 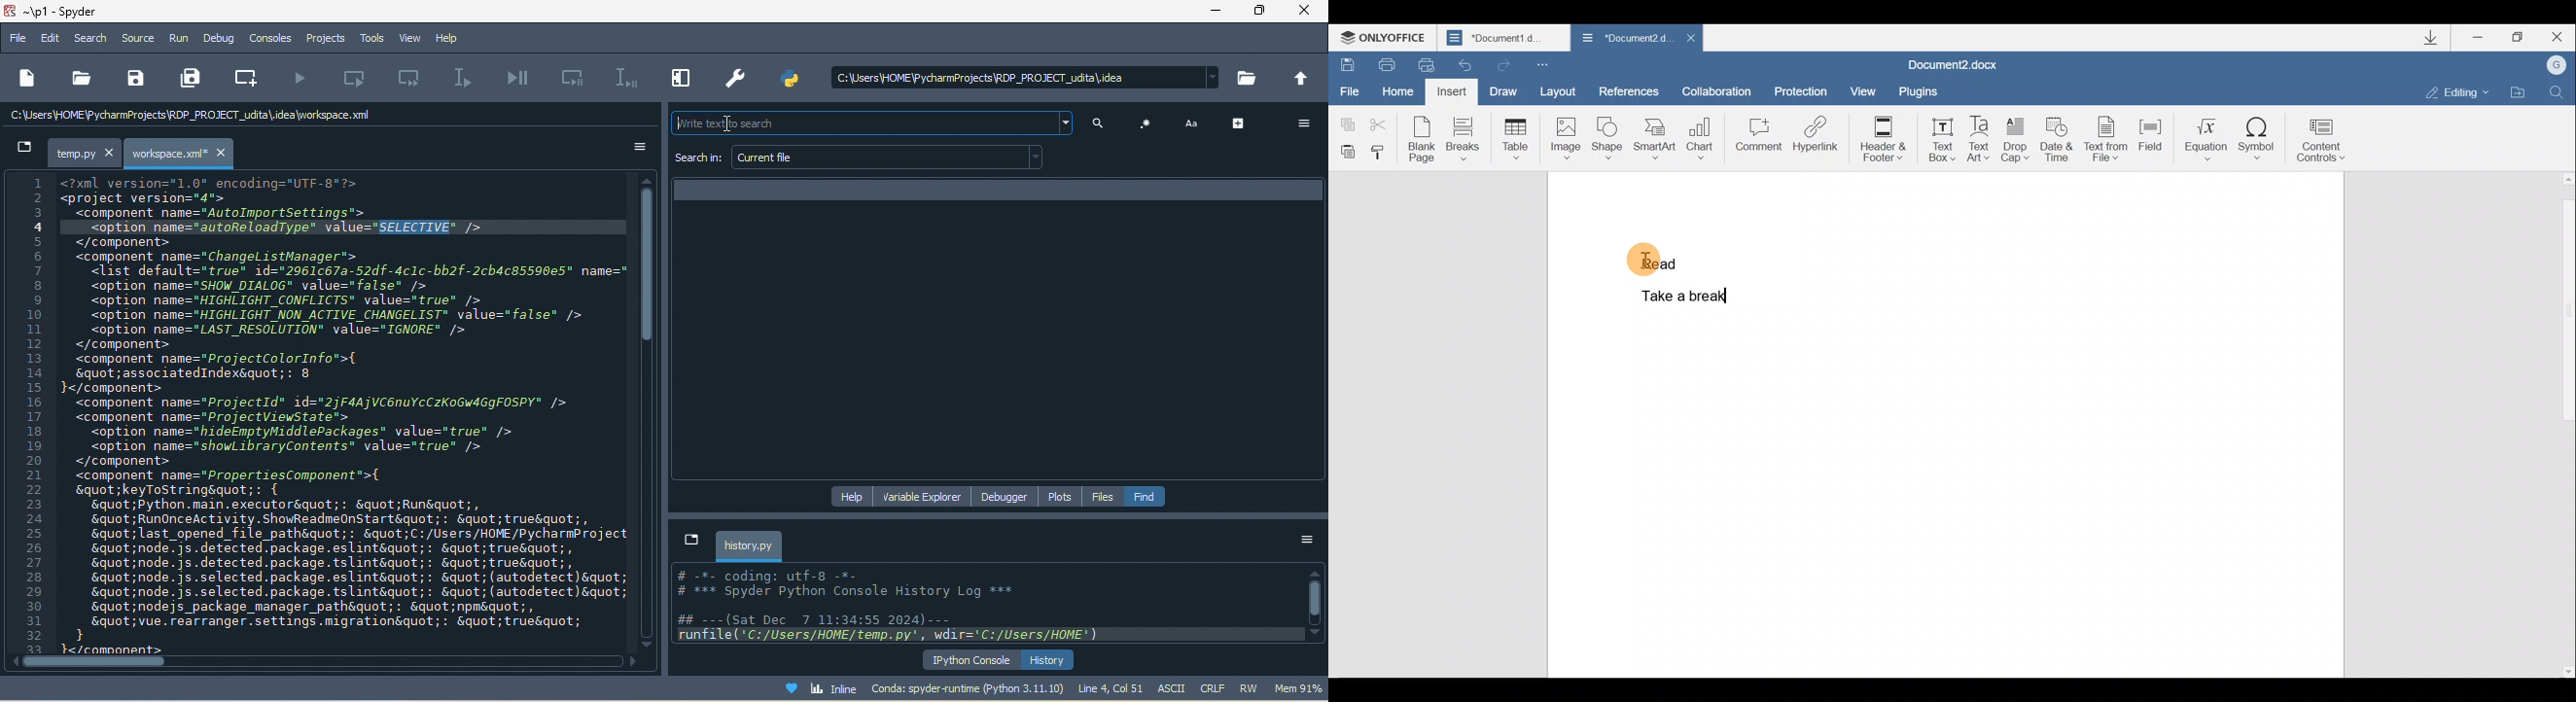 I want to click on minimize, so click(x=1217, y=13).